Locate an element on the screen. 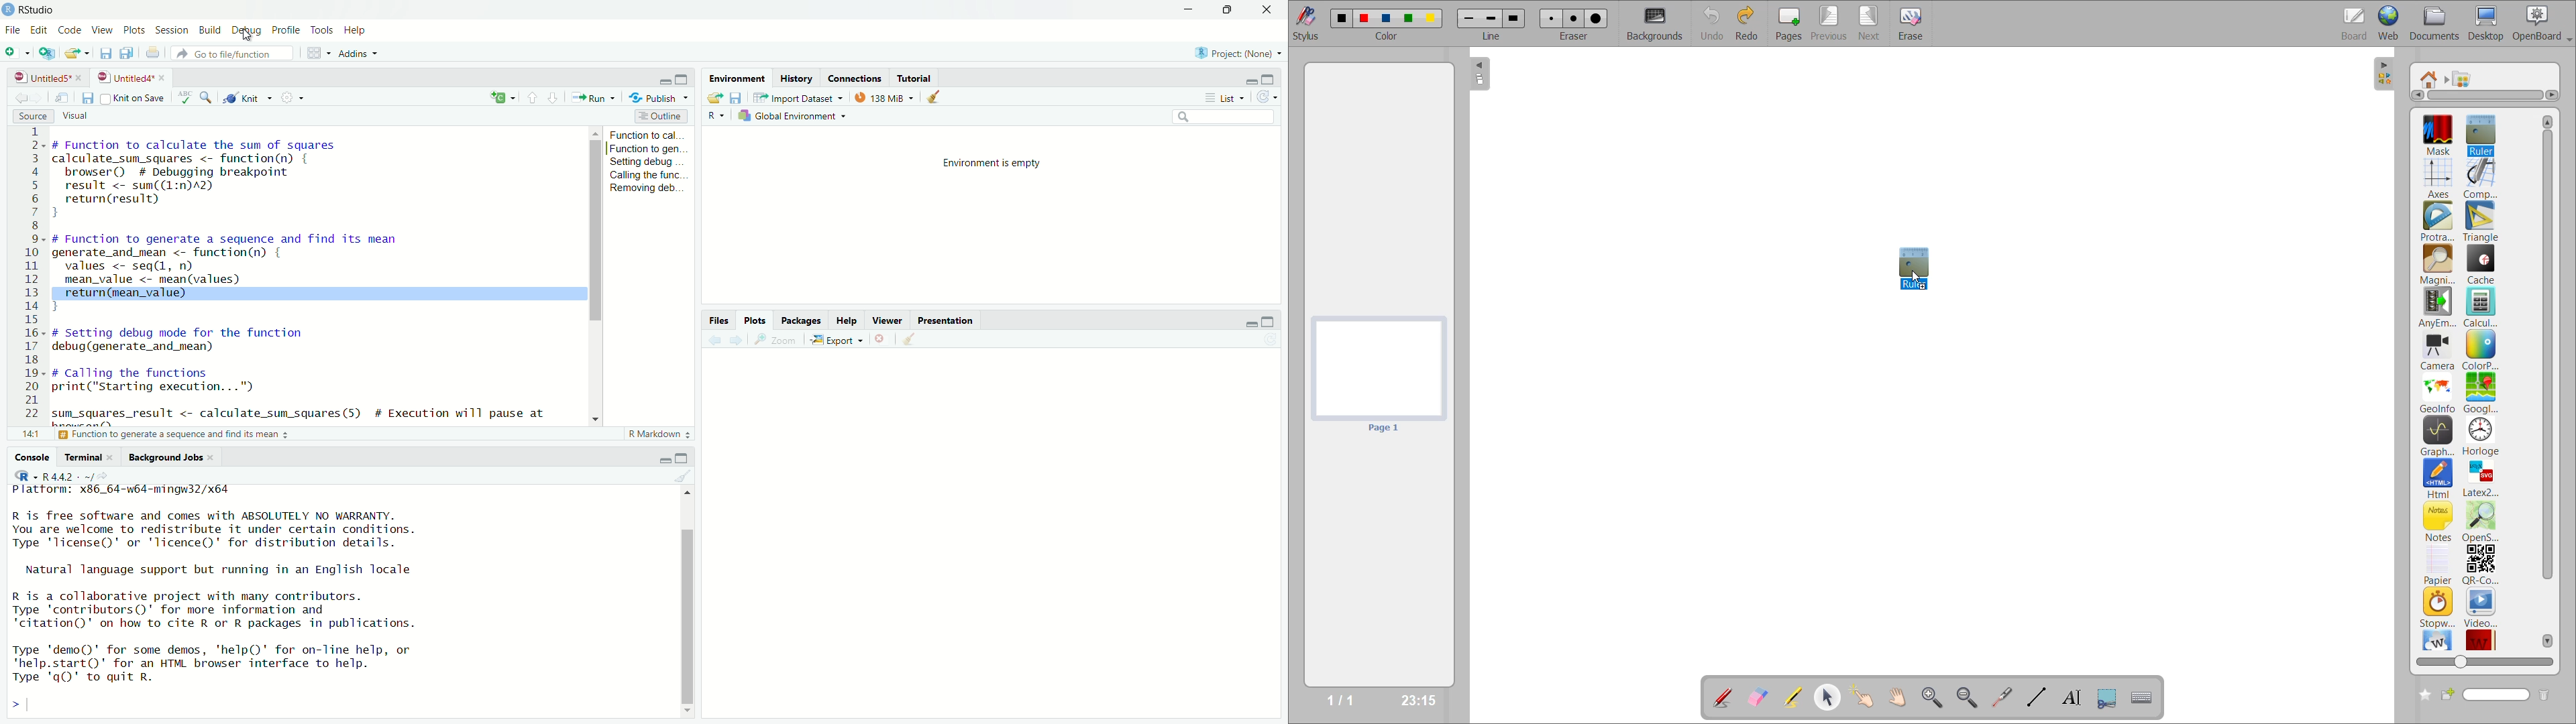 This screenshot has height=728, width=2576. typing cursor is located at coordinates (34, 705).